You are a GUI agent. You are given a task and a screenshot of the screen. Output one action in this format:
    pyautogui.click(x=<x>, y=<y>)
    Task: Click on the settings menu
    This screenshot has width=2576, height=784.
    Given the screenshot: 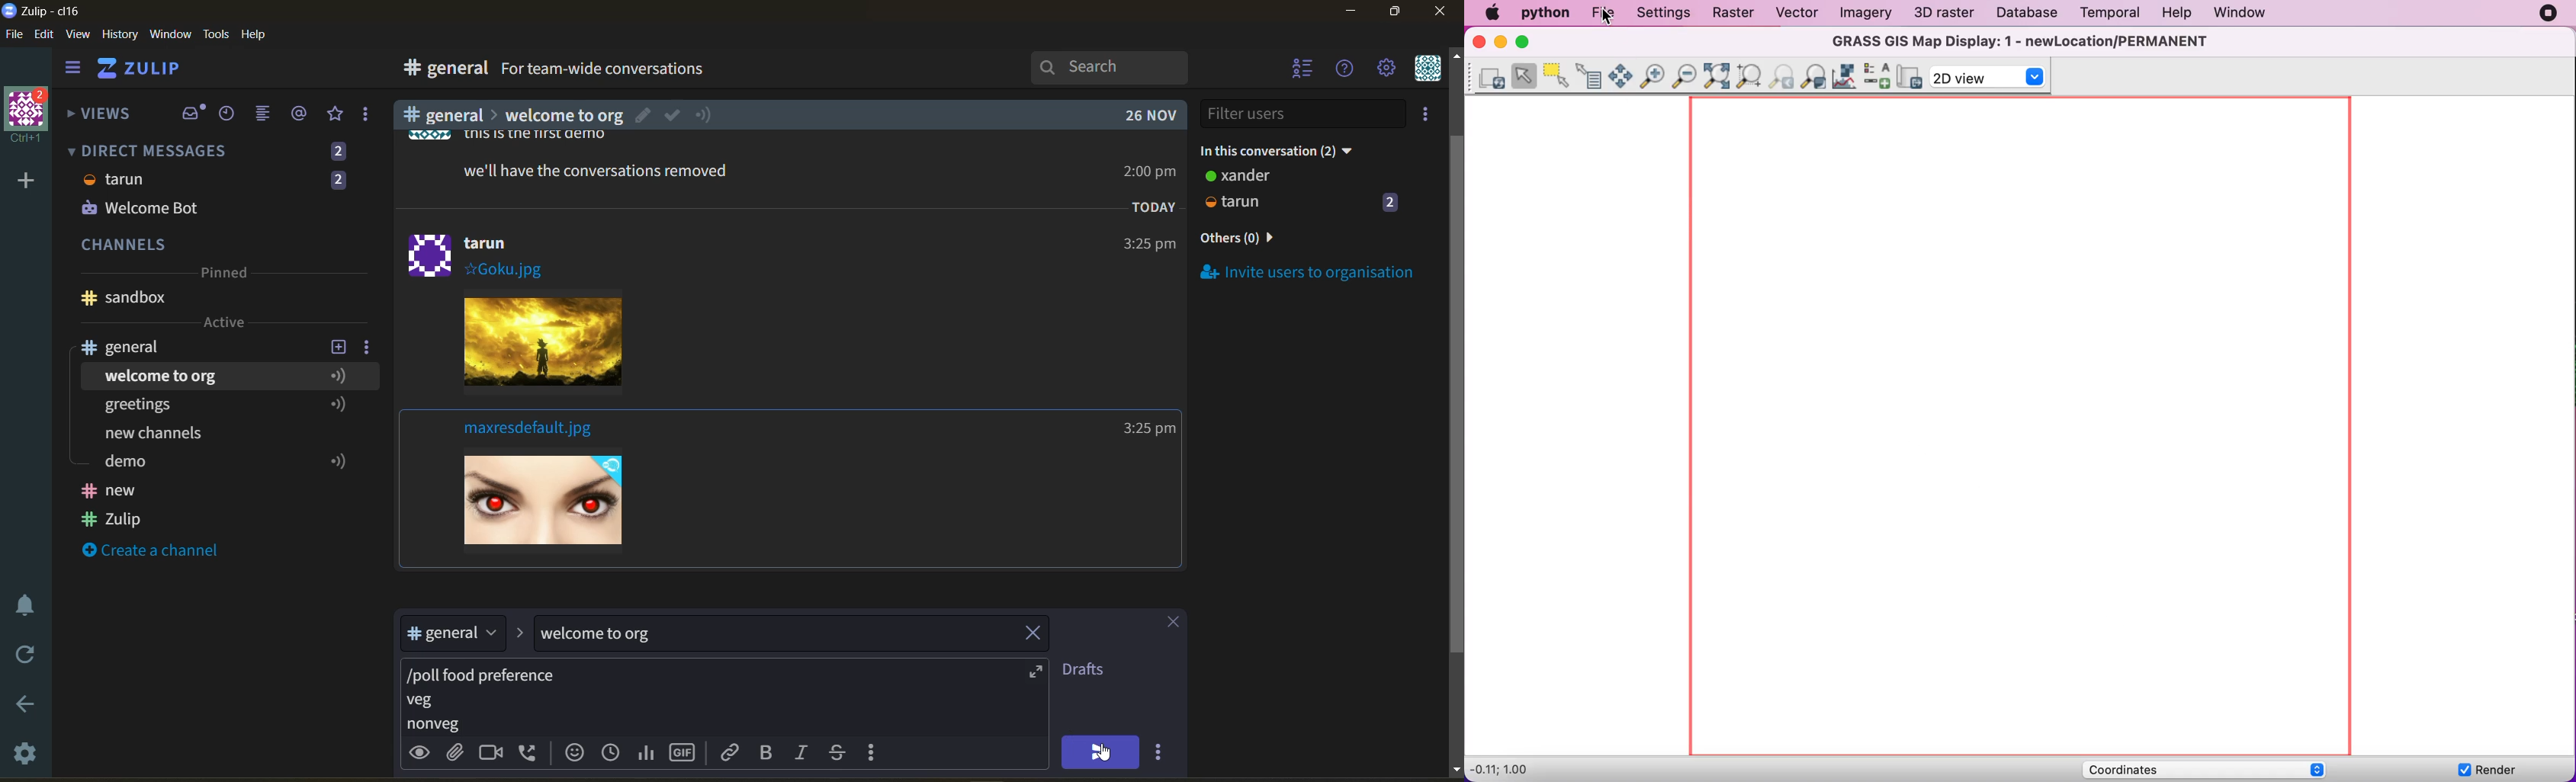 What is the action you would take?
    pyautogui.click(x=1386, y=69)
    